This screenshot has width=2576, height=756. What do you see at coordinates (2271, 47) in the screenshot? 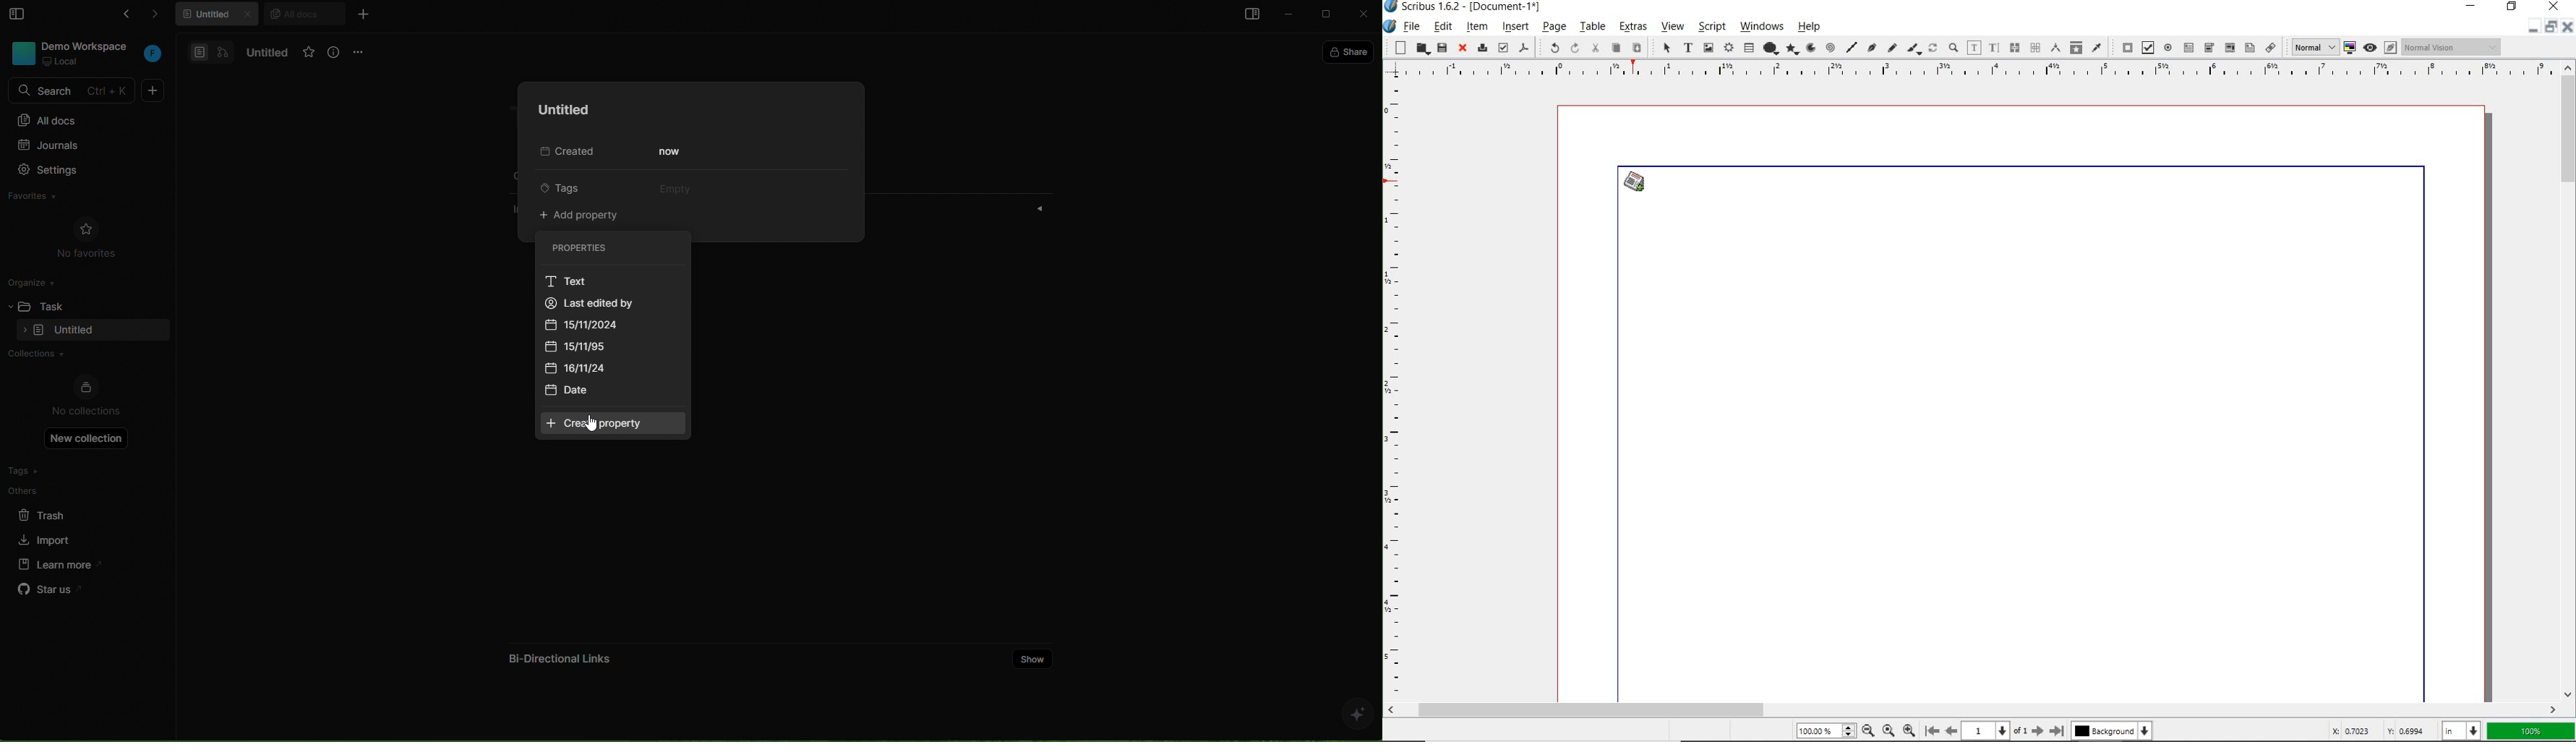
I see `link annotation` at bounding box center [2271, 47].